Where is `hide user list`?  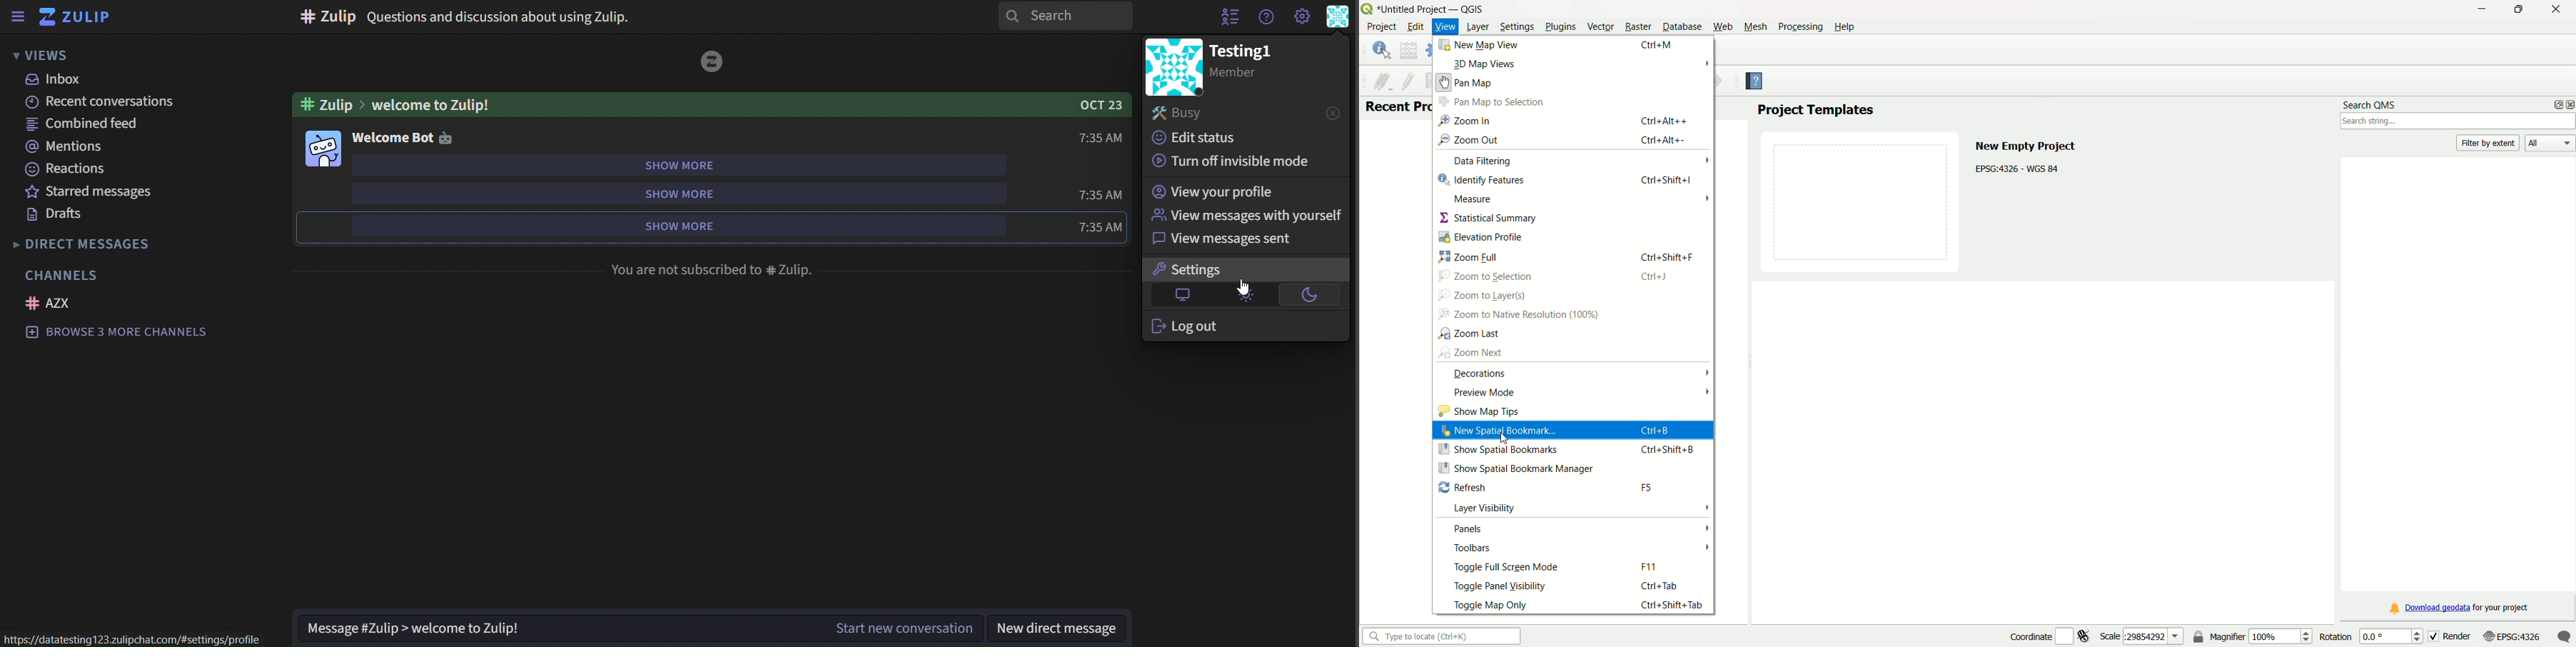
hide user list is located at coordinates (1226, 17).